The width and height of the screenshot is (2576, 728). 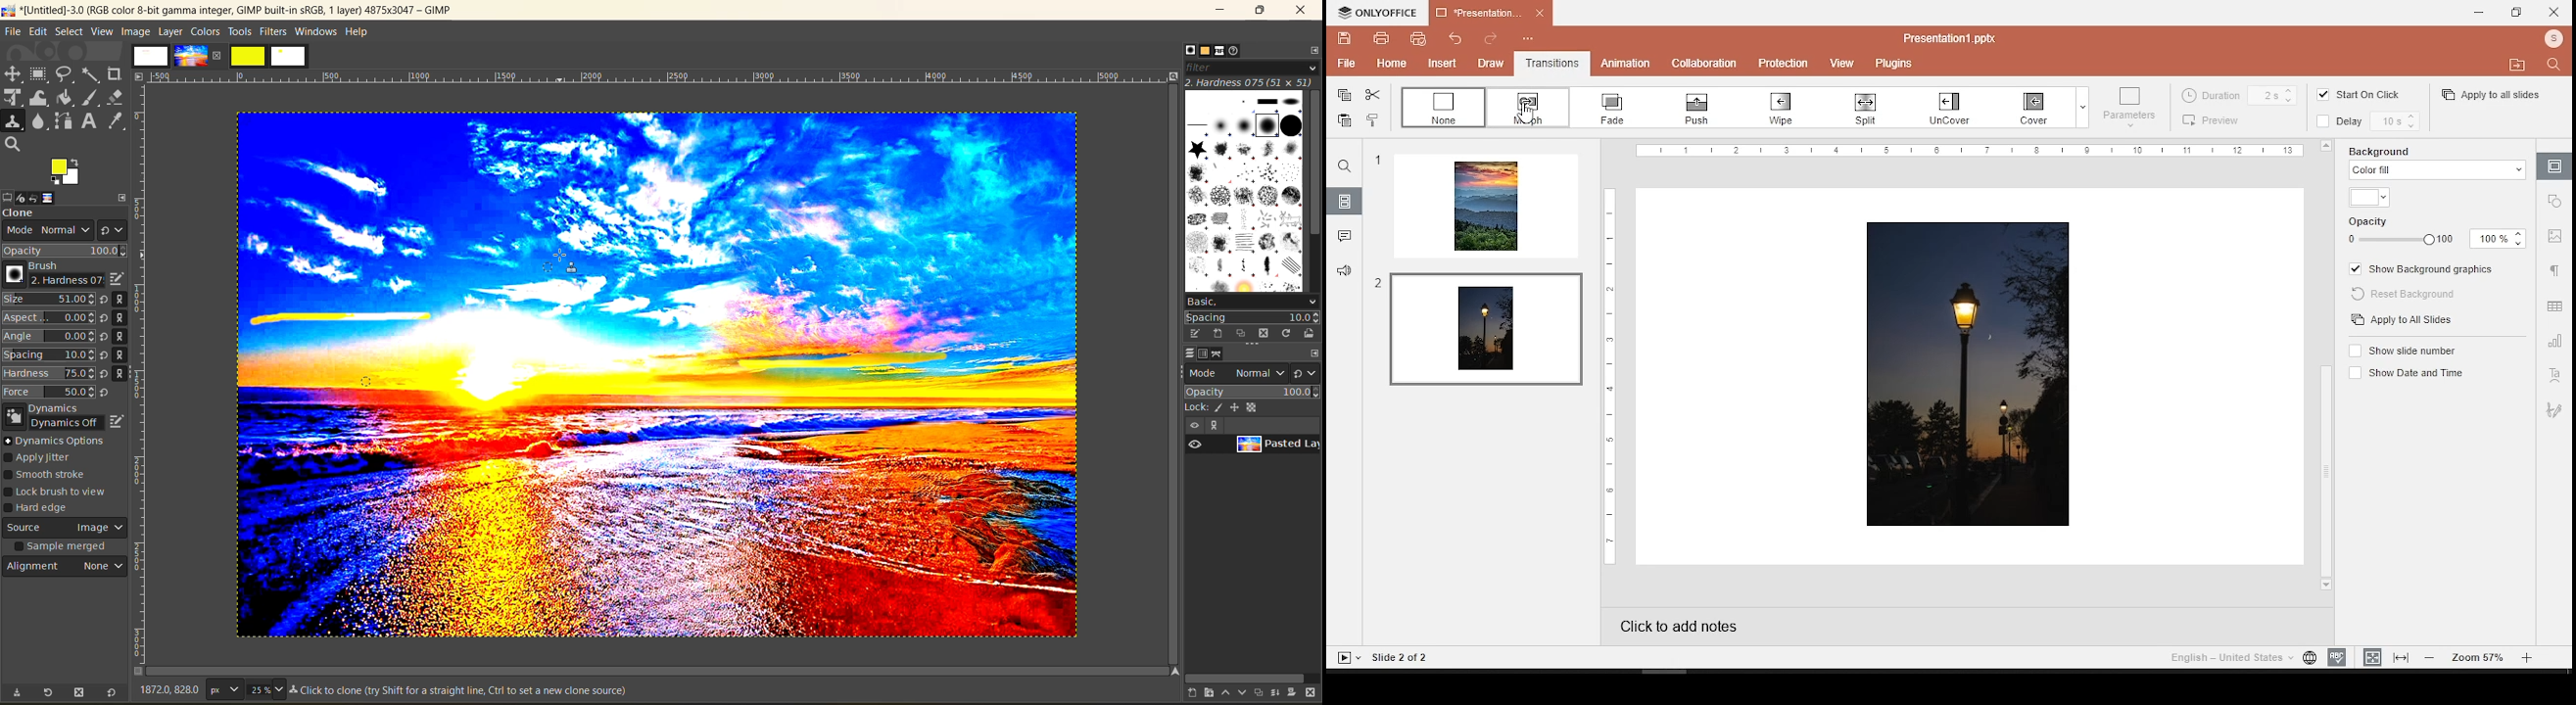 What do you see at coordinates (2372, 657) in the screenshot?
I see `fit to slide` at bounding box center [2372, 657].